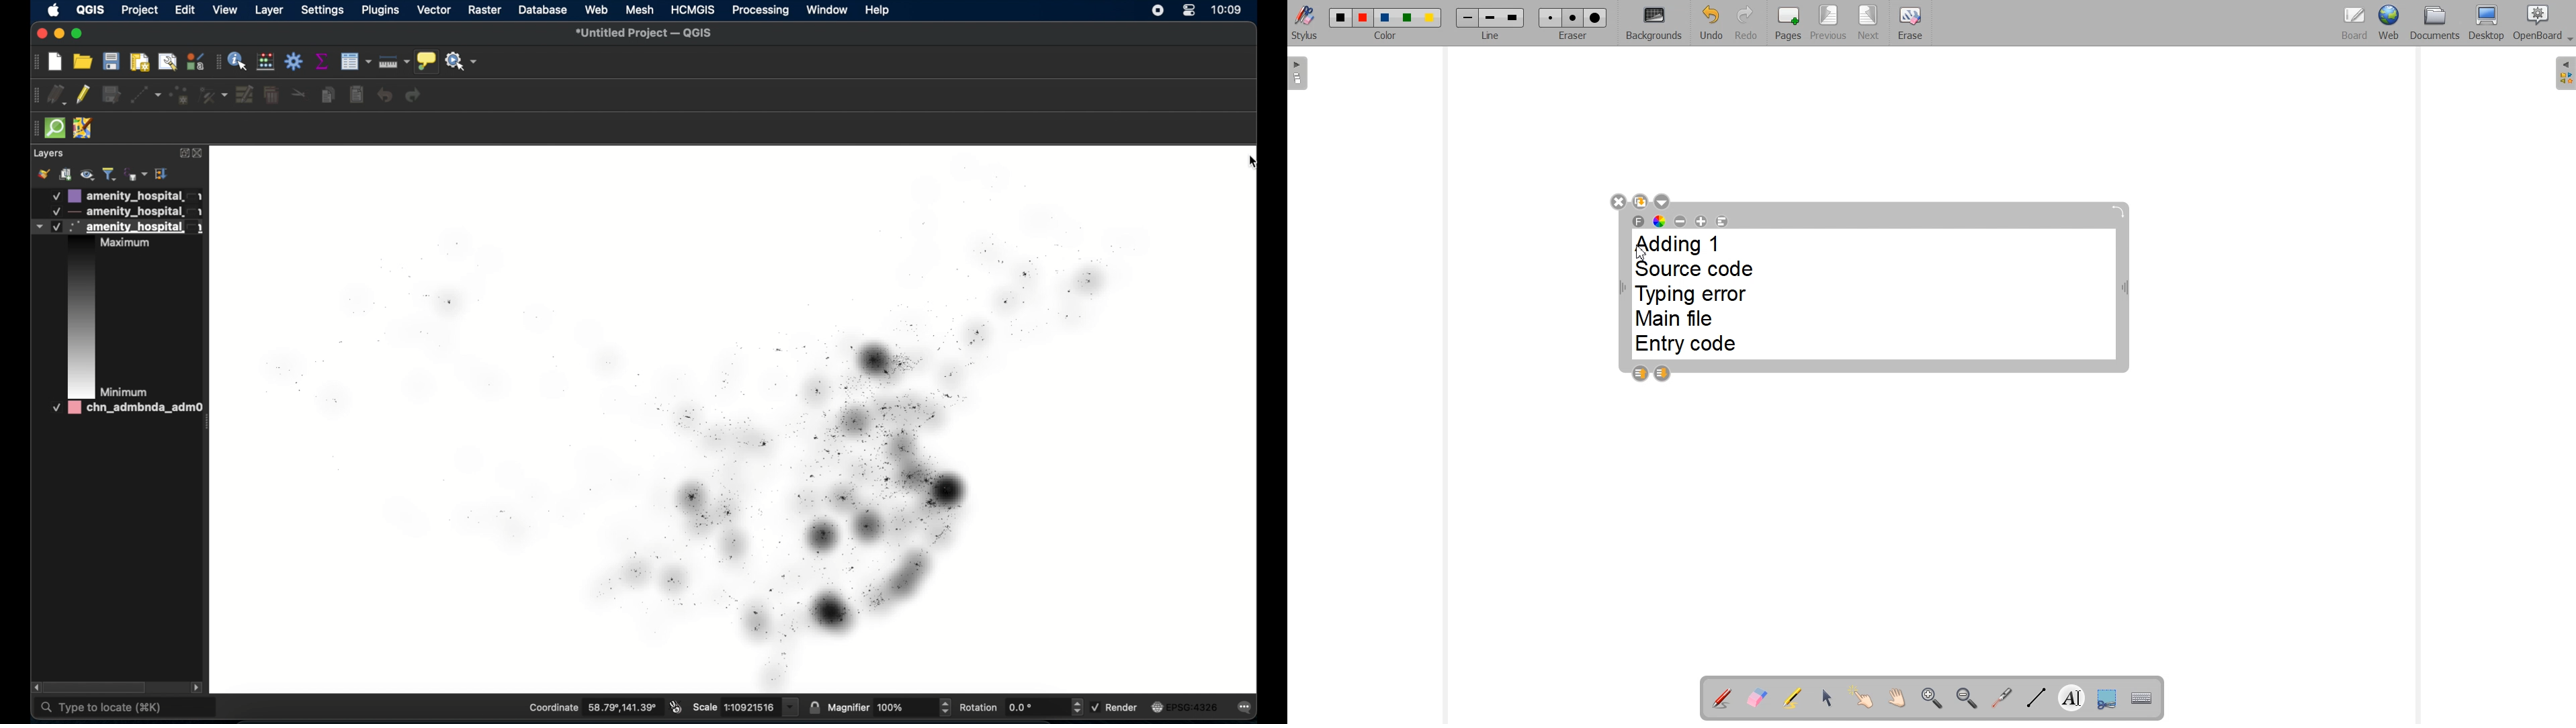 The width and height of the screenshot is (2576, 728). Describe the element at coordinates (135, 174) in the screenshot. I see `filter legend by expression` at that location.